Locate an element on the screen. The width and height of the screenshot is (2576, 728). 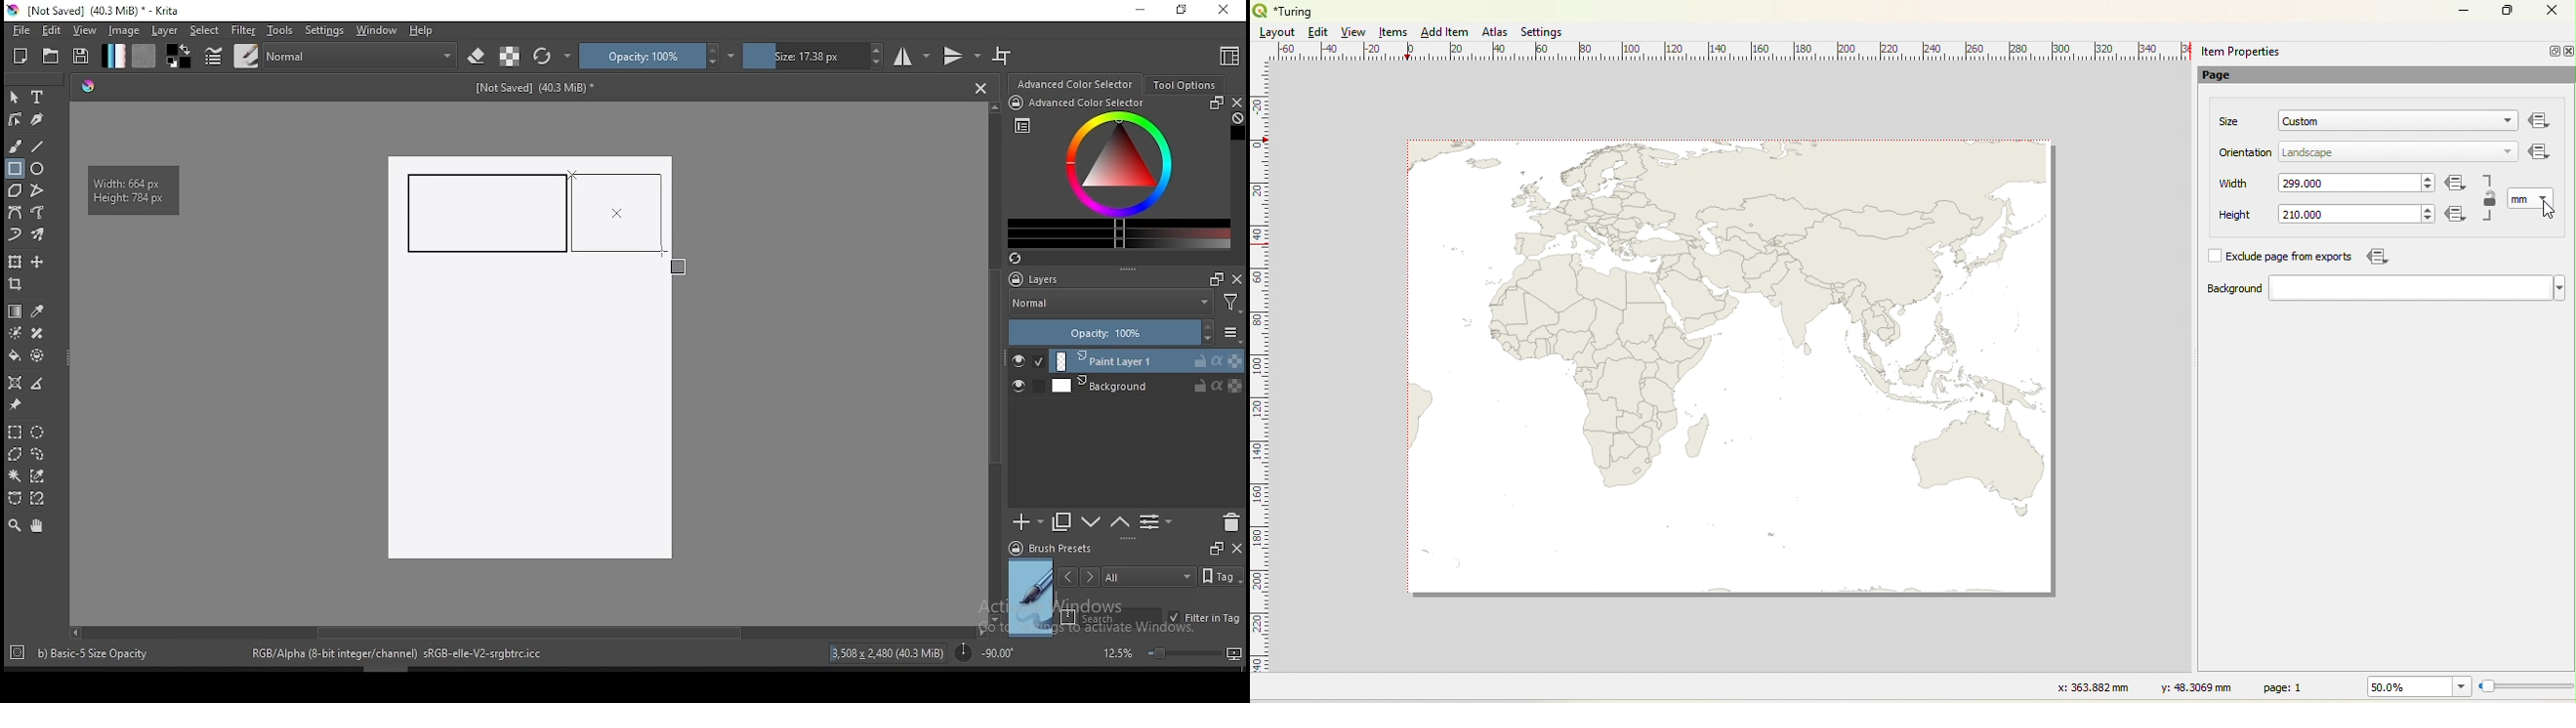
settings is located at coordinates (324, 30).